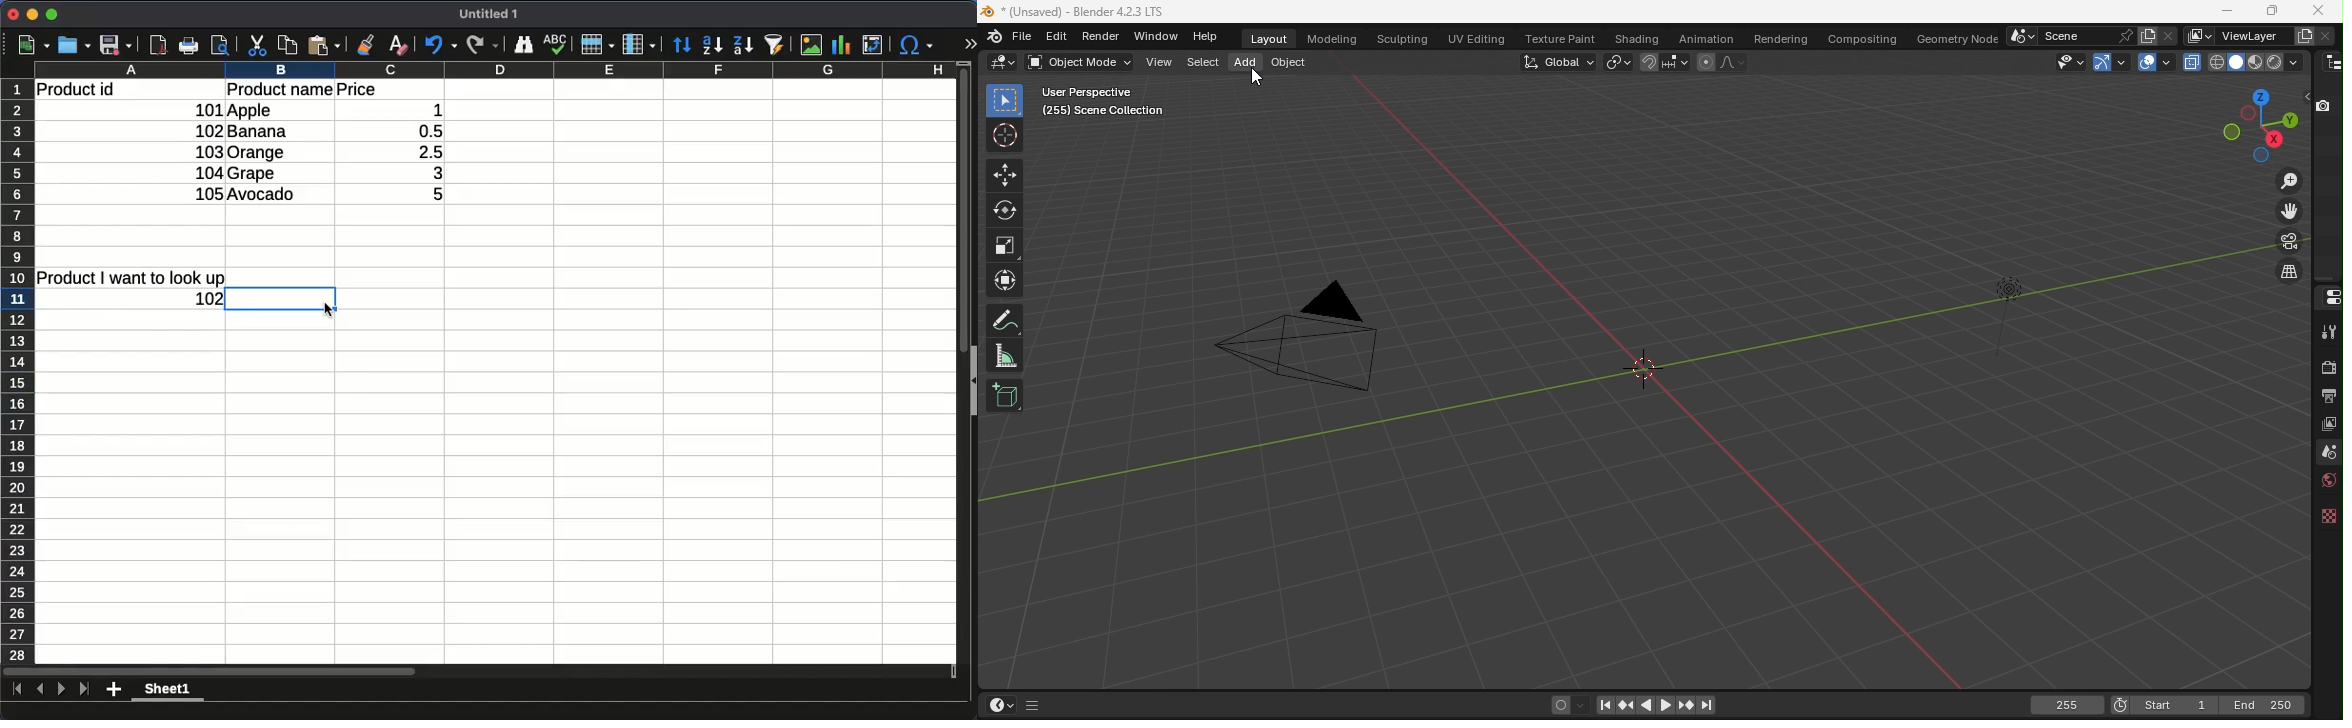  What do you see at coordinates (712, 45) in the screenshot?
I see `ascending ` at bounding box center [712, 45].